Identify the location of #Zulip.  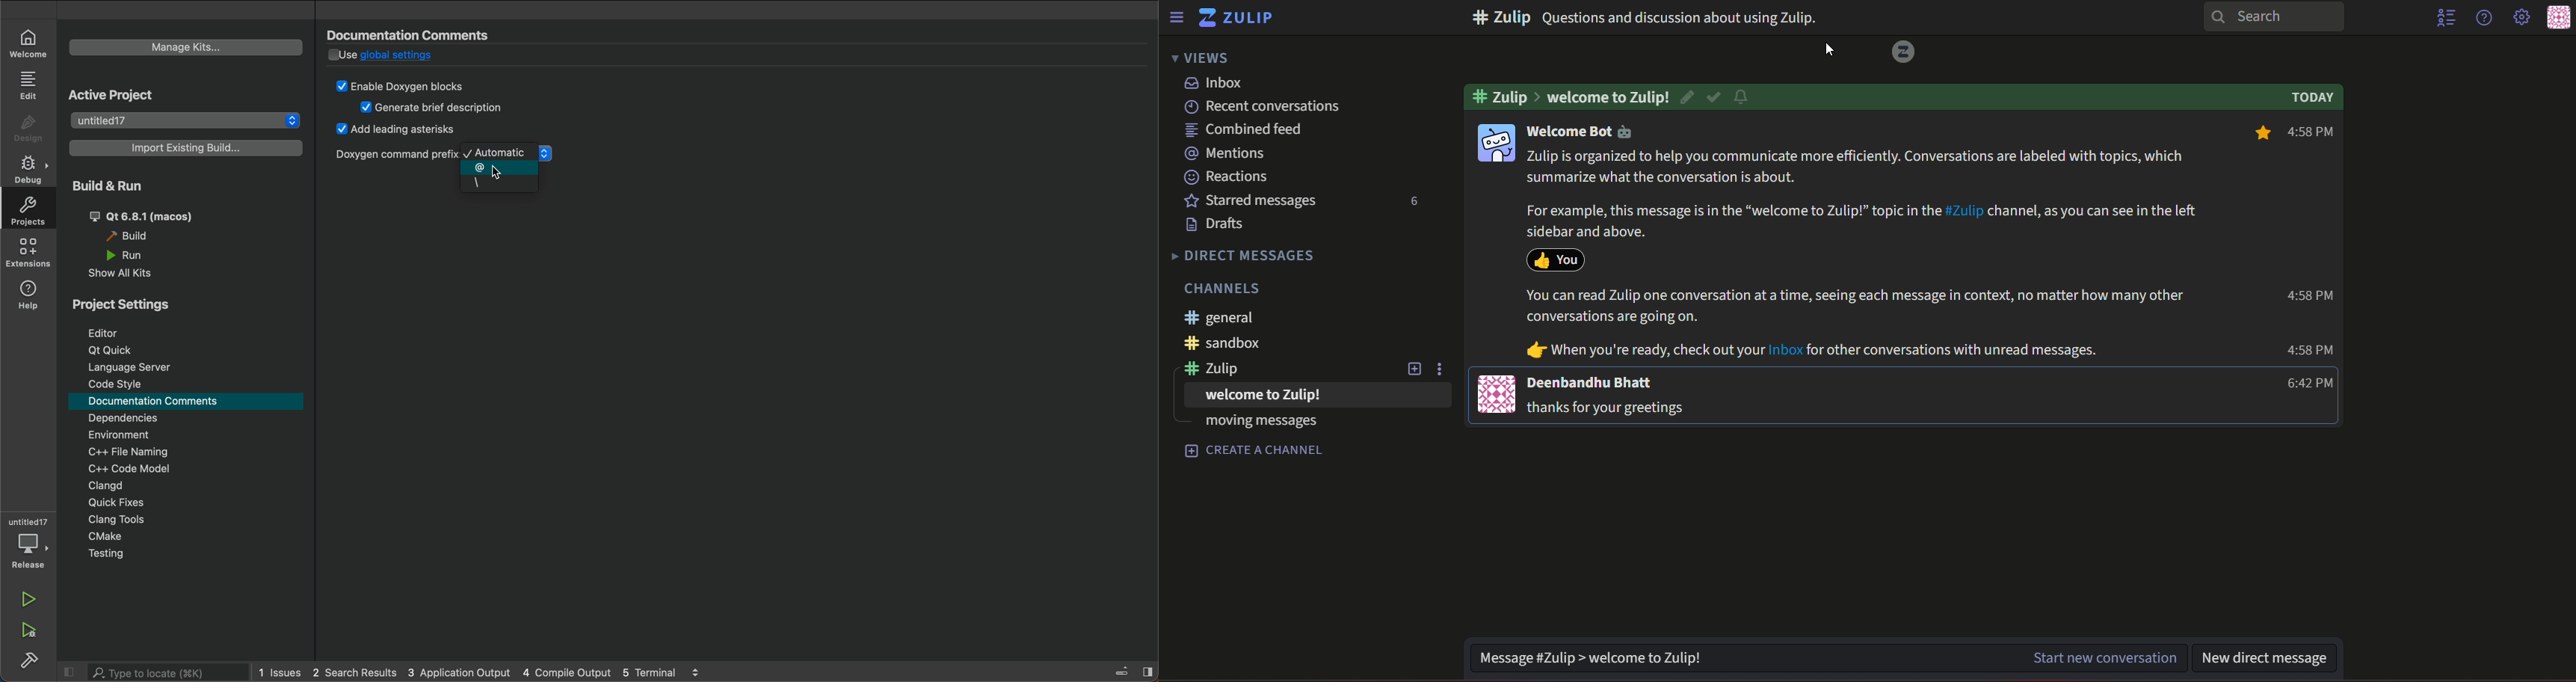
(1506, 96).